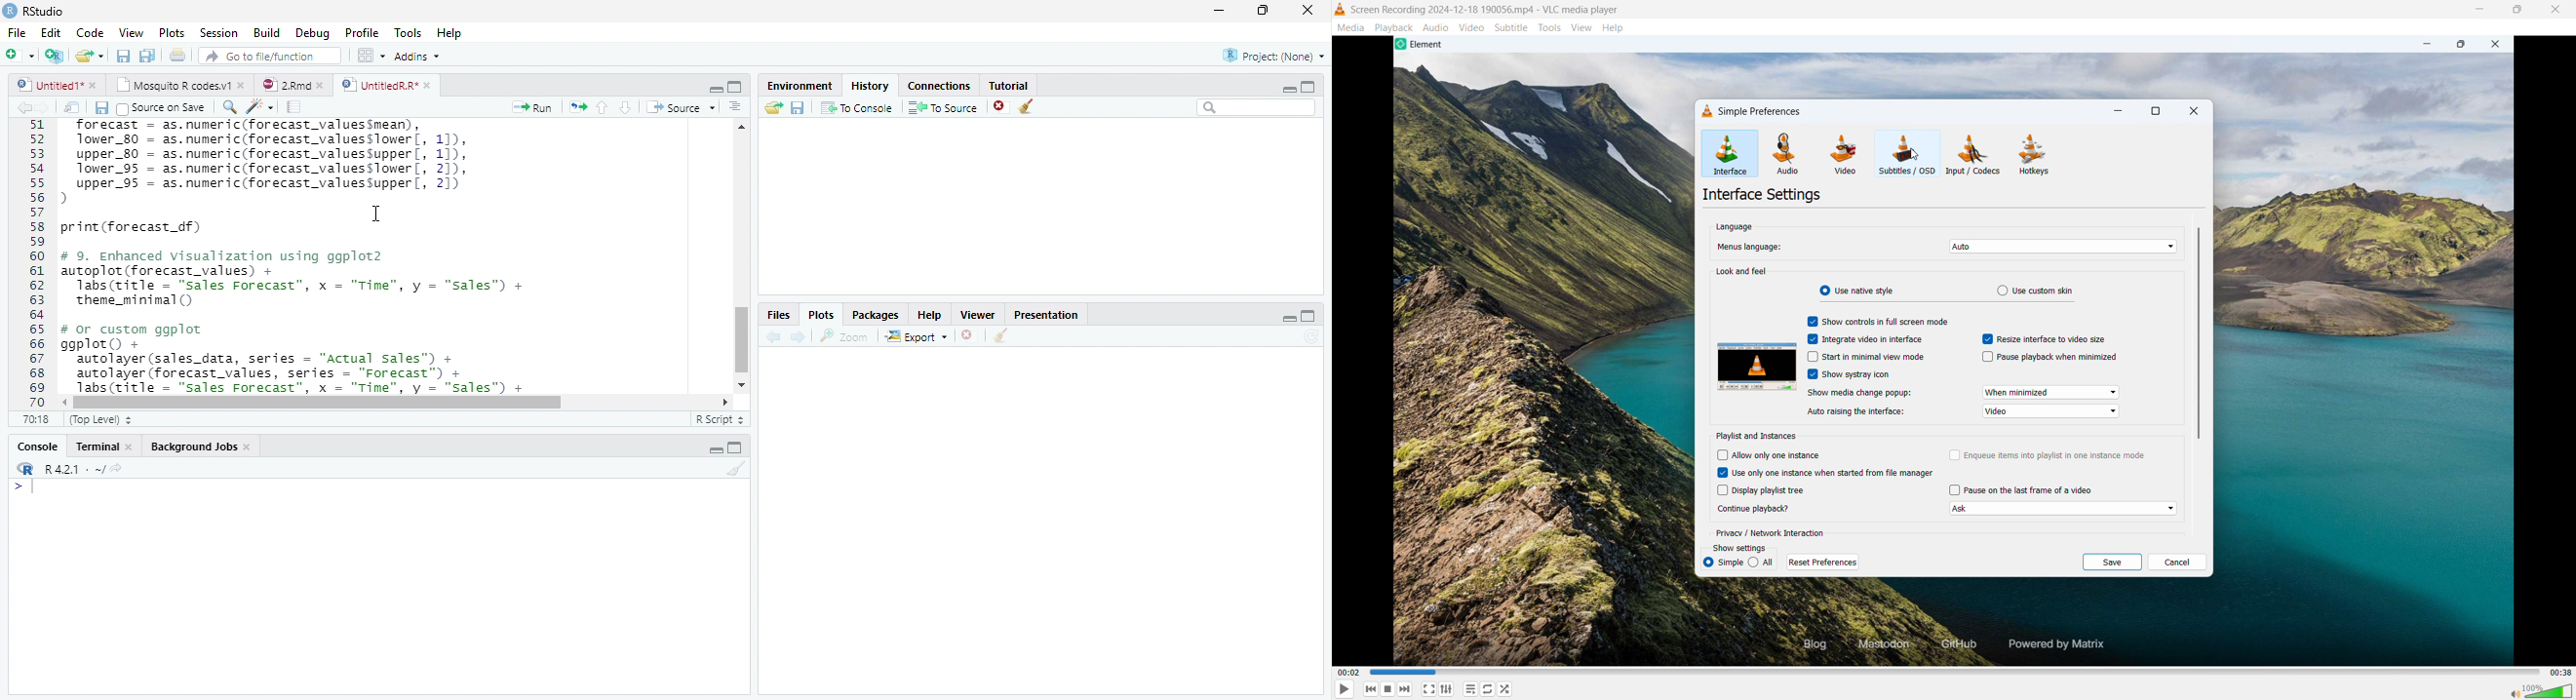  What do you see at coordinates (72, 107) in the screenshot?
I see `Show in new window` at bounding box center [72, 107].